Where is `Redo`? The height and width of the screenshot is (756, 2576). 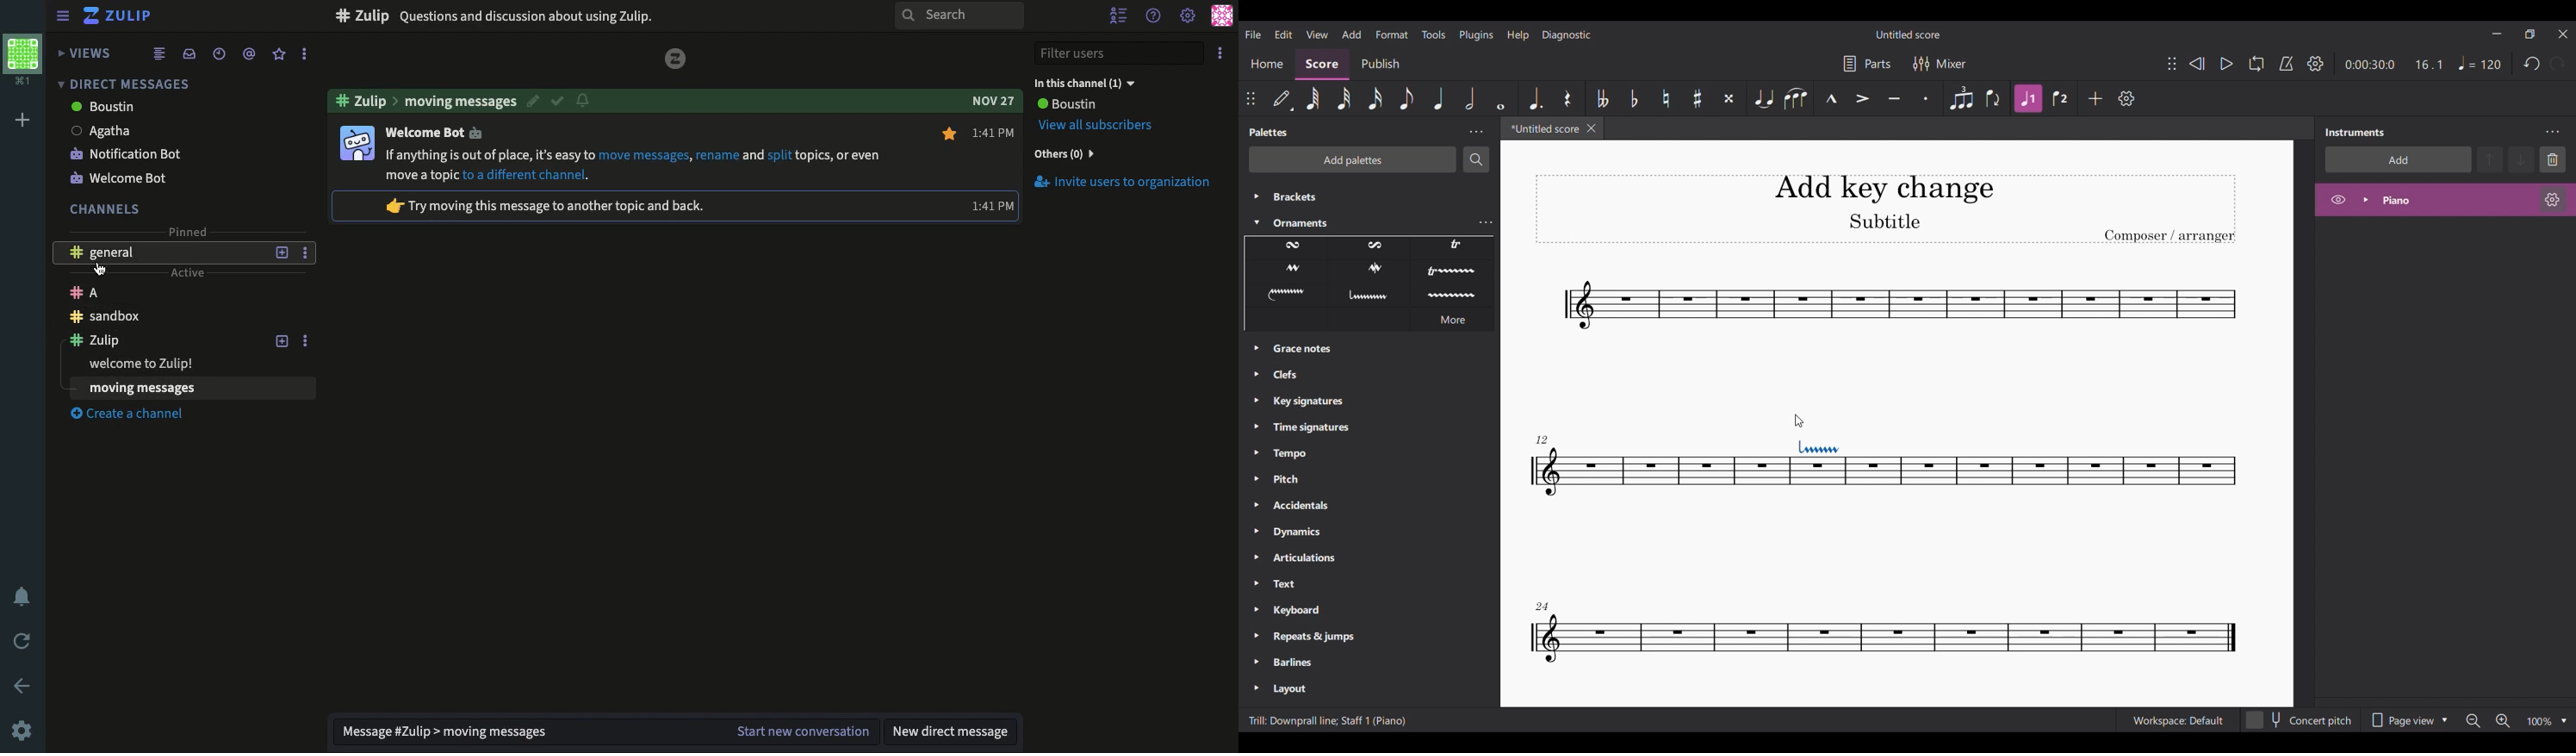
Redo is located at coordinates (2558, 64).